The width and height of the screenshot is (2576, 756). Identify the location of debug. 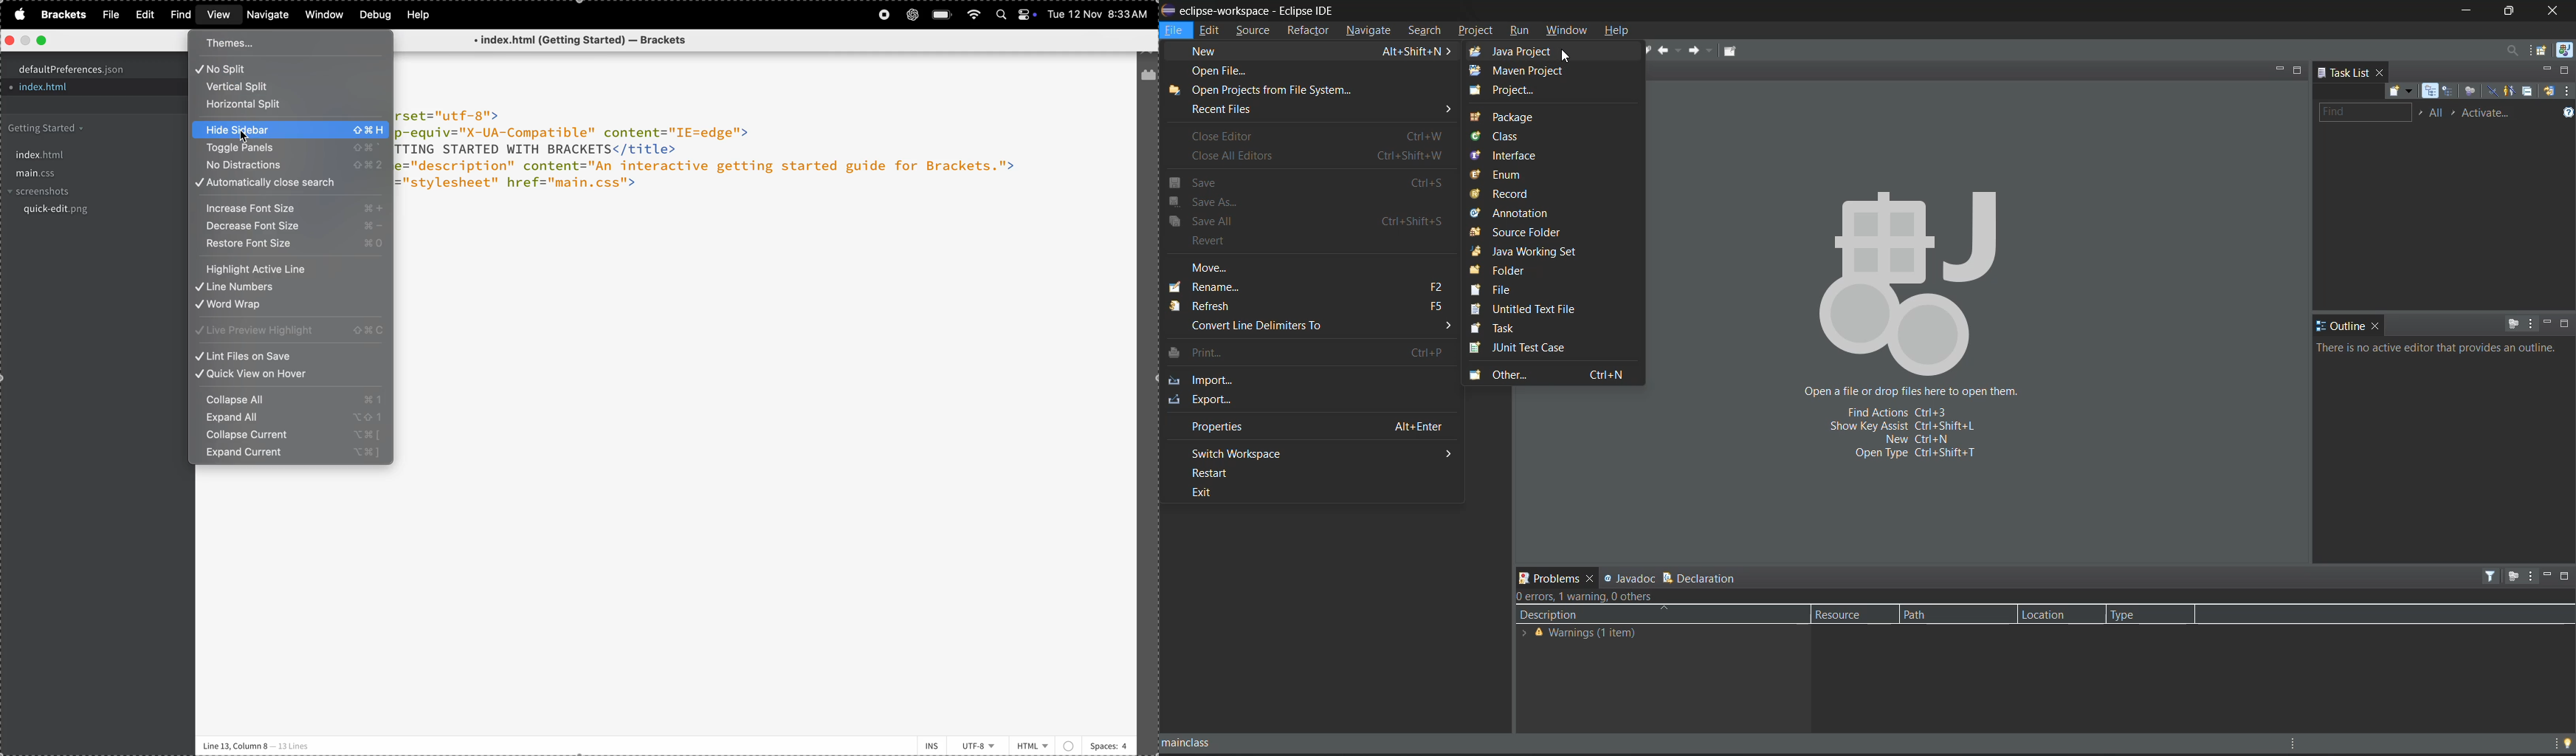
(374, 15).